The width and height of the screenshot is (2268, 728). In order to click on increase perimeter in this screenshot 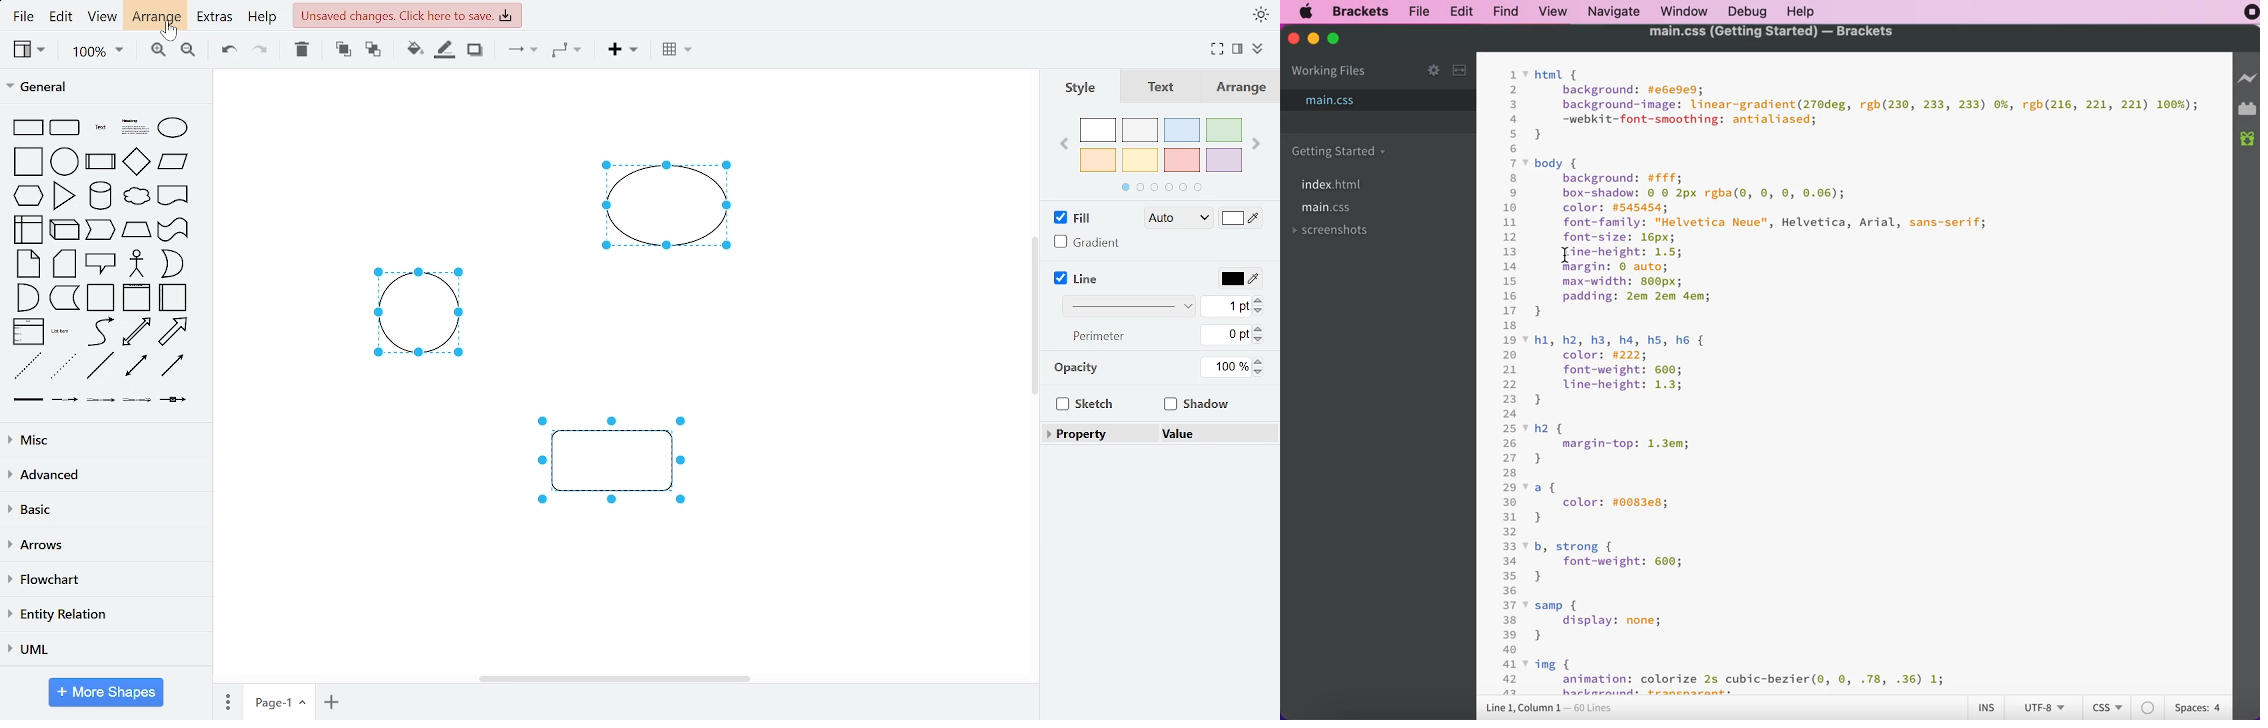, I will do `click(1262, 326)`.